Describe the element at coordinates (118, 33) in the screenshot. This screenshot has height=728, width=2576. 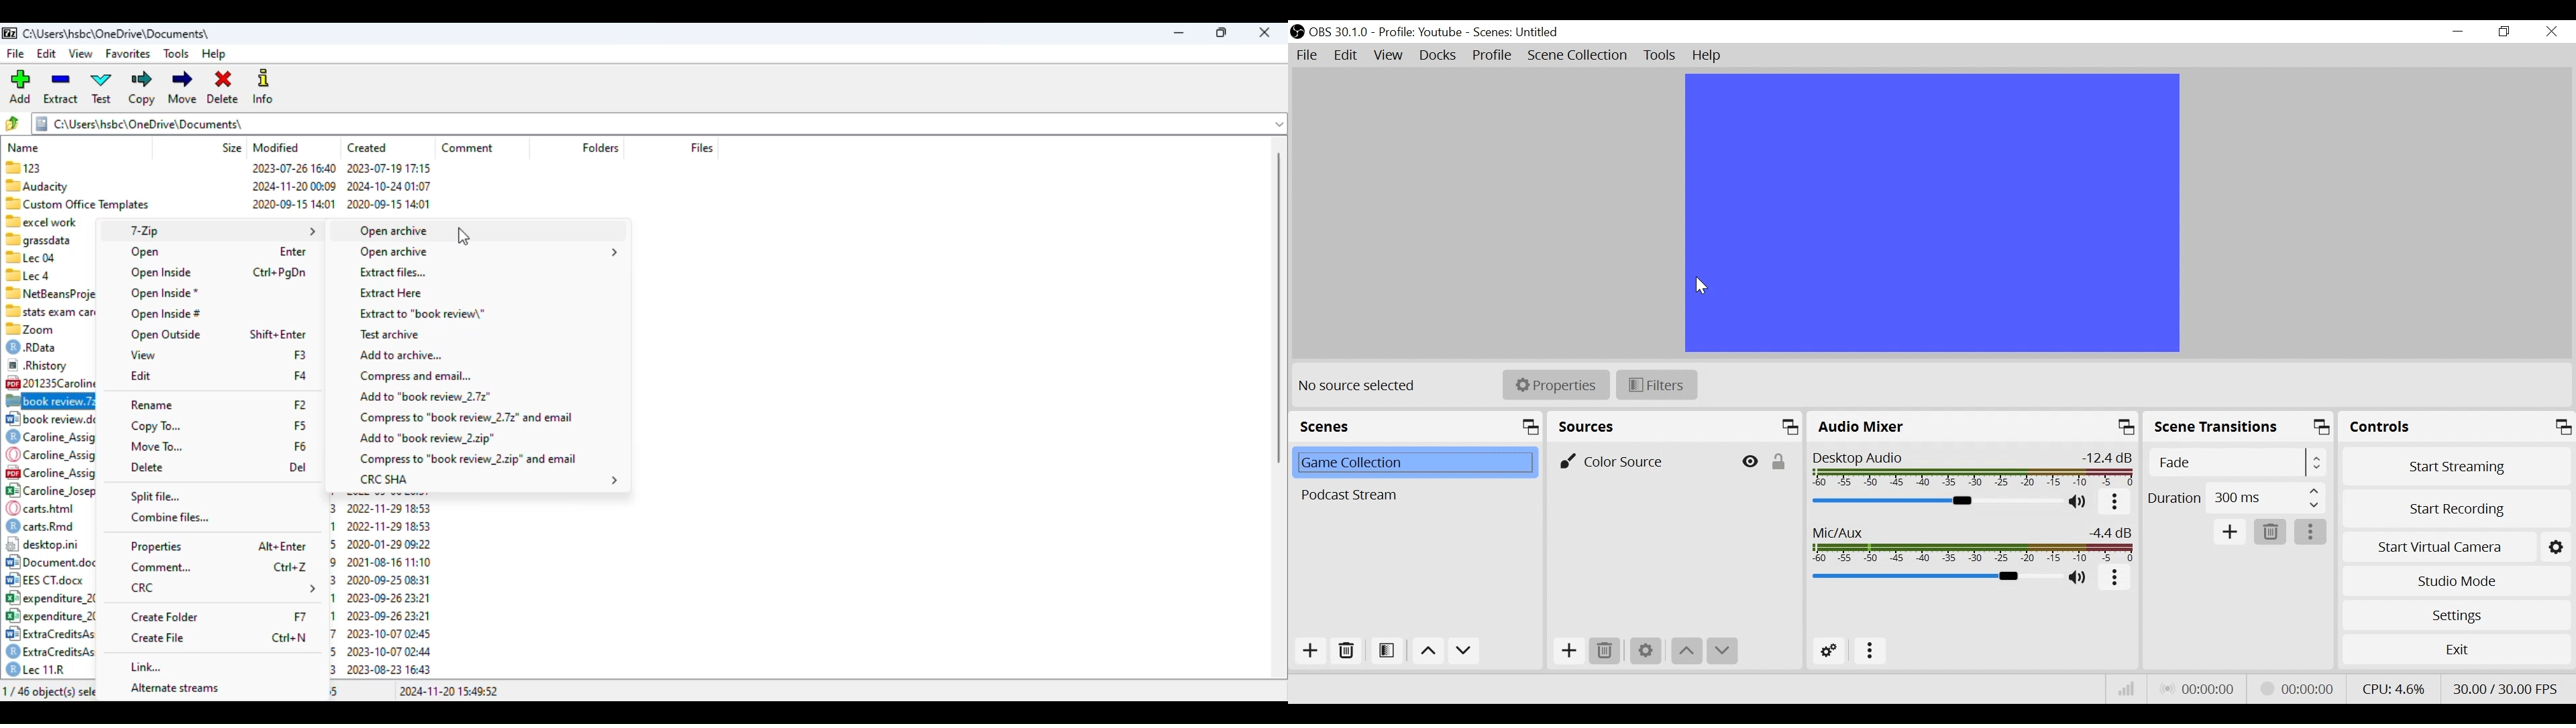
I see `folder name` at that location.